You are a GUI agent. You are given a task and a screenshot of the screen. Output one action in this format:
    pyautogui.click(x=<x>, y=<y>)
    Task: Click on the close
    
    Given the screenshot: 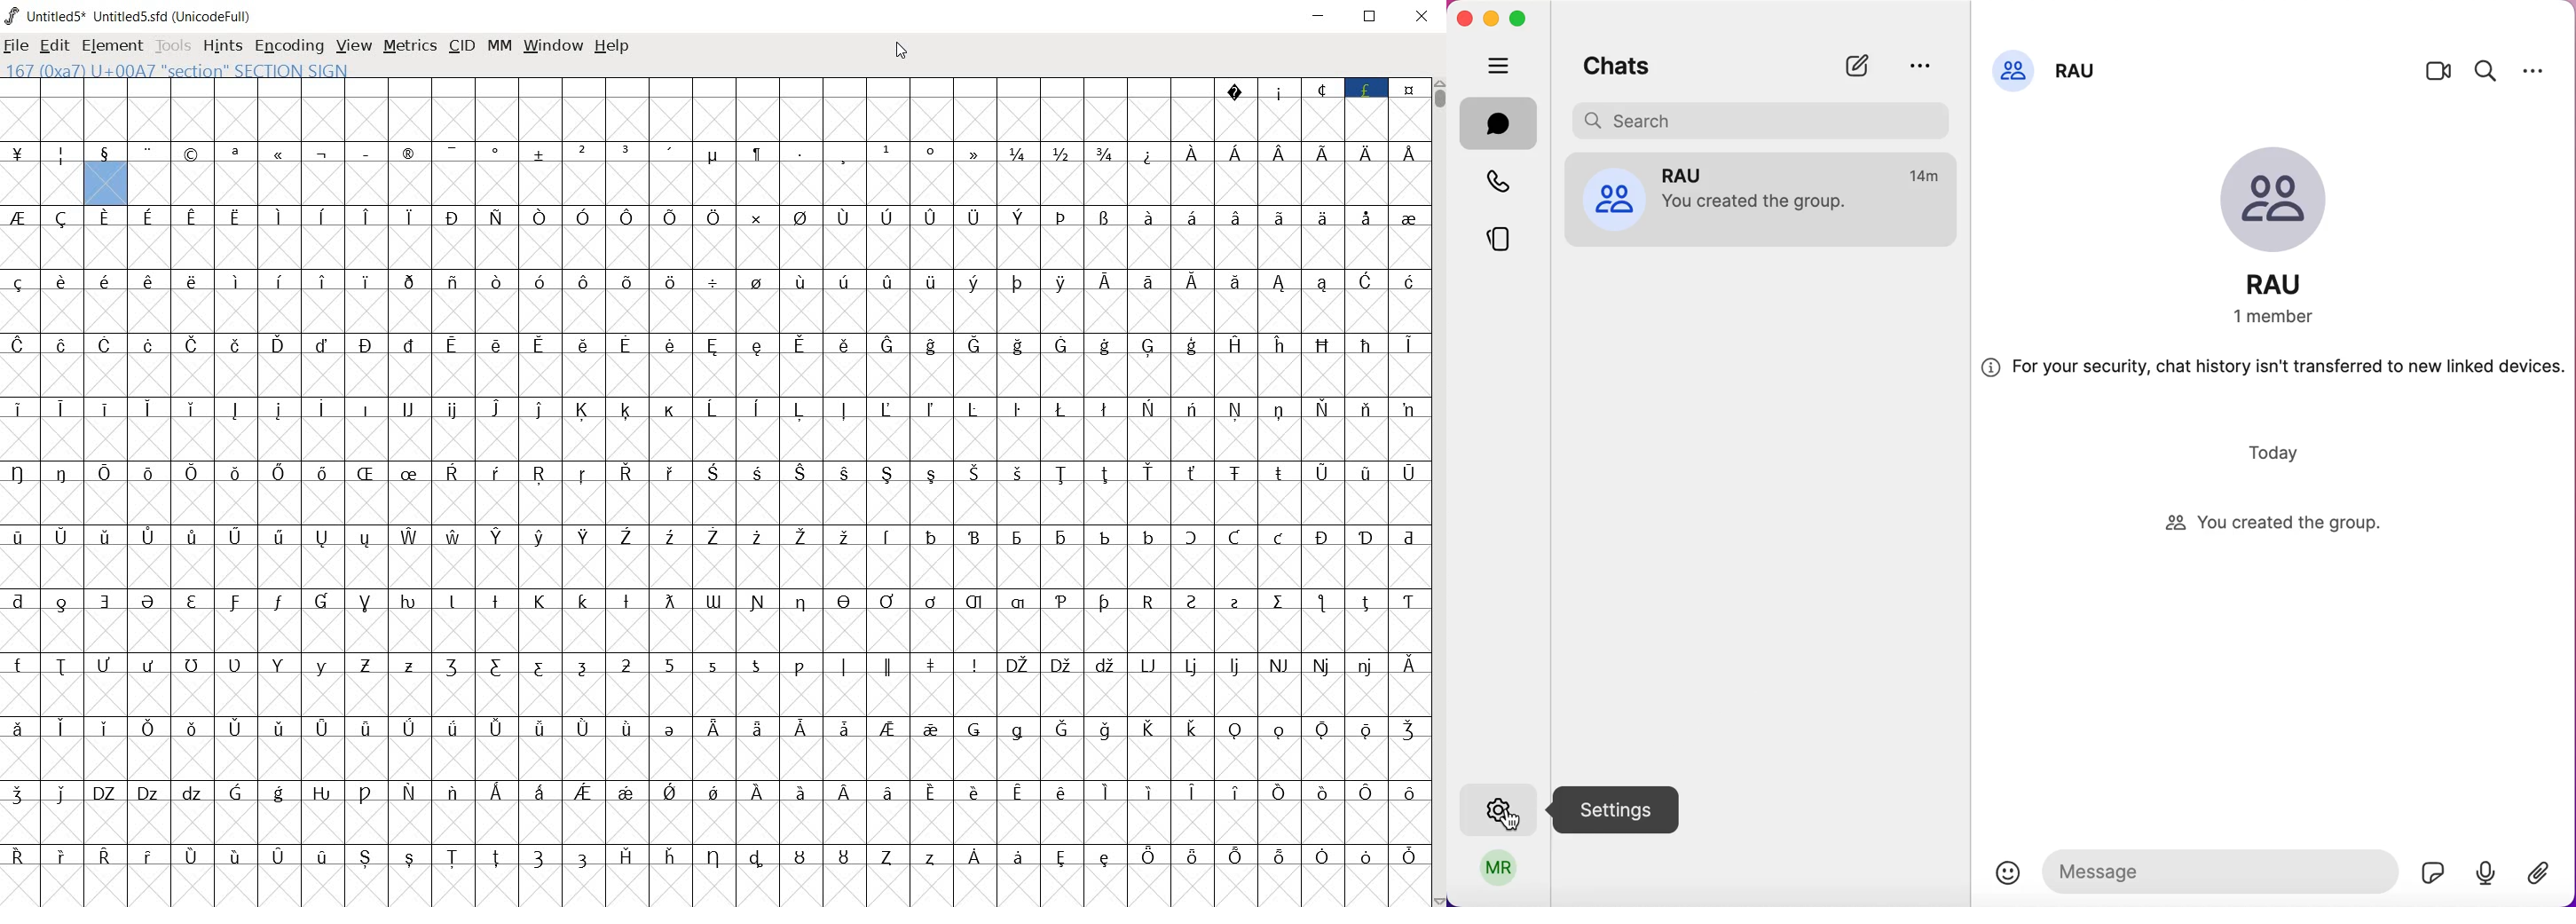 What is the action you would take?
    pyautogui.click(x=1465, y=17)
    